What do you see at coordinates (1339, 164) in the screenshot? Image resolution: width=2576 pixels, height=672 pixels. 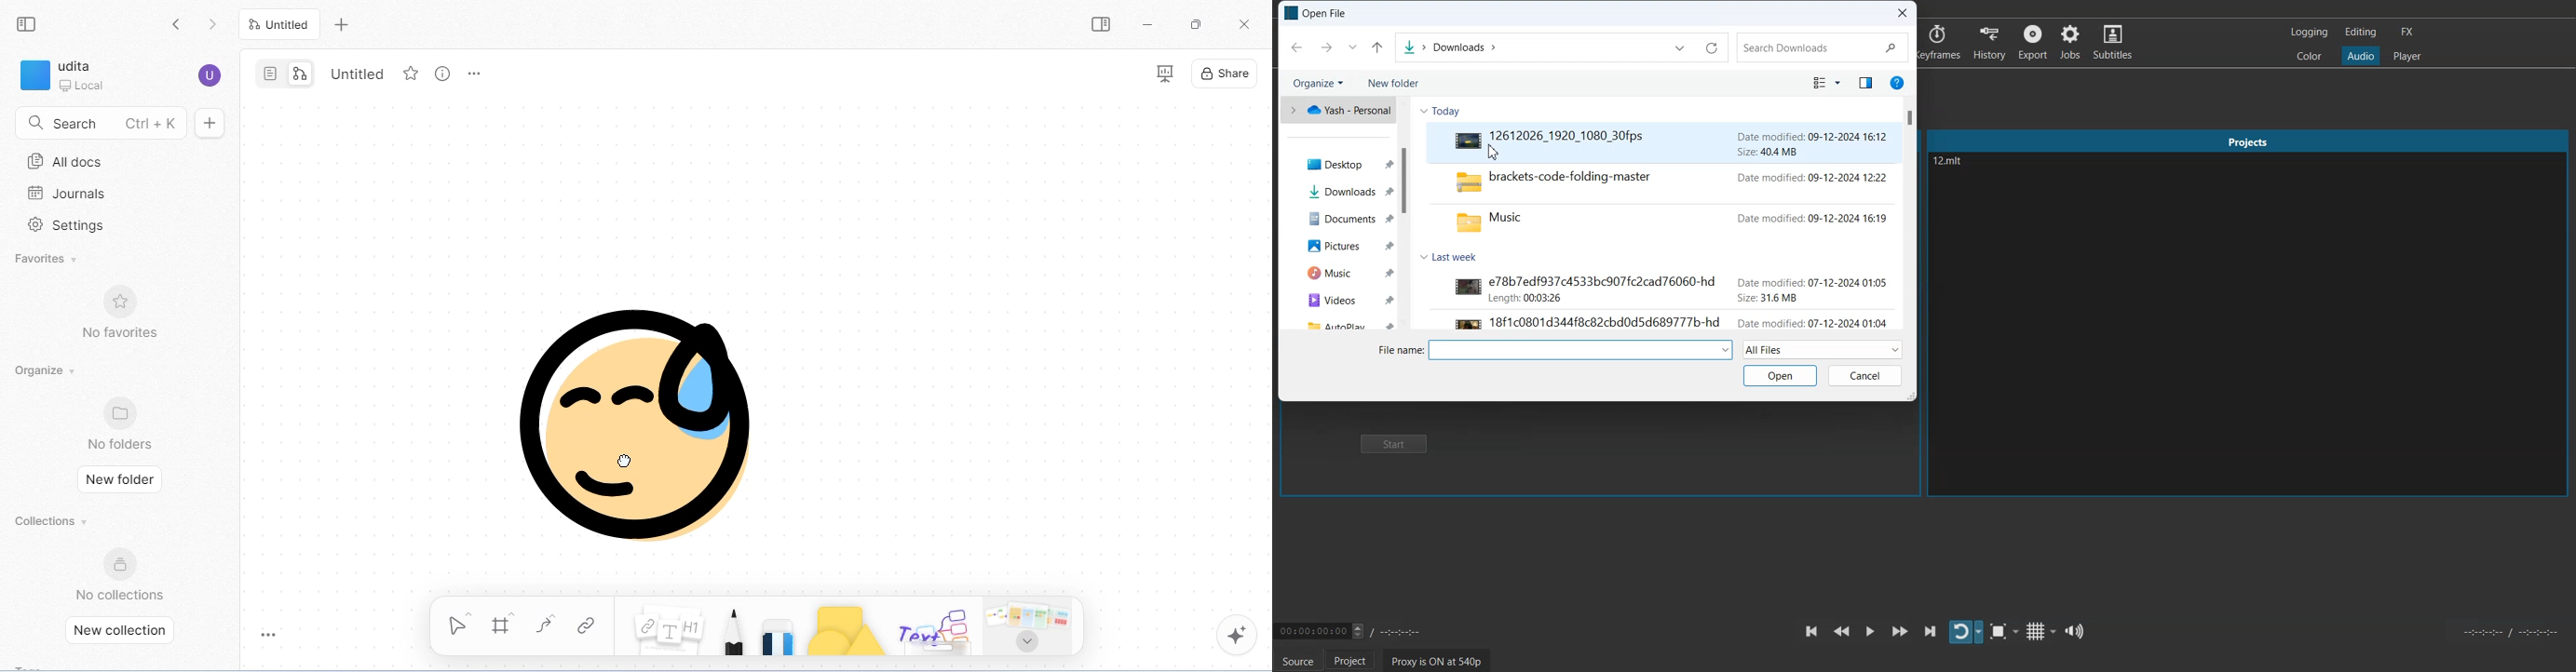 I see `Desktop` at bounding box center [1339, 164].